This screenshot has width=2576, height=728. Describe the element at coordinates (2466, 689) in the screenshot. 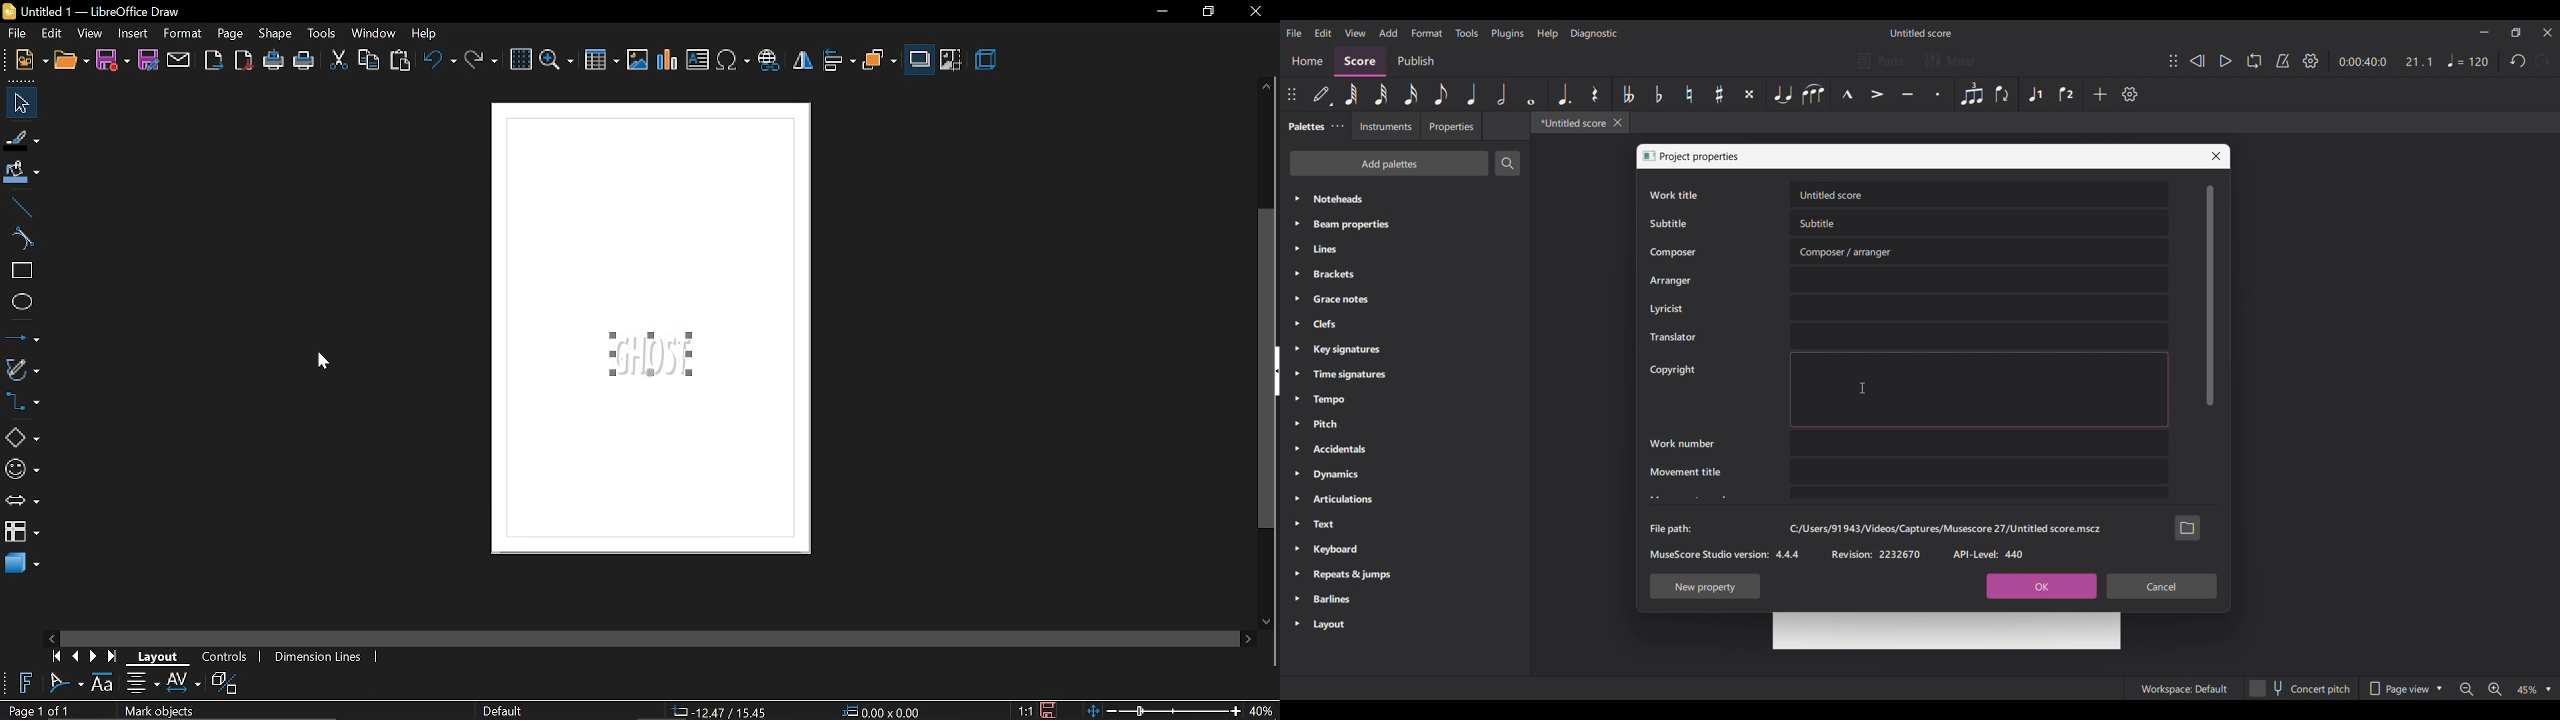

I see `Zoom out` at that location.